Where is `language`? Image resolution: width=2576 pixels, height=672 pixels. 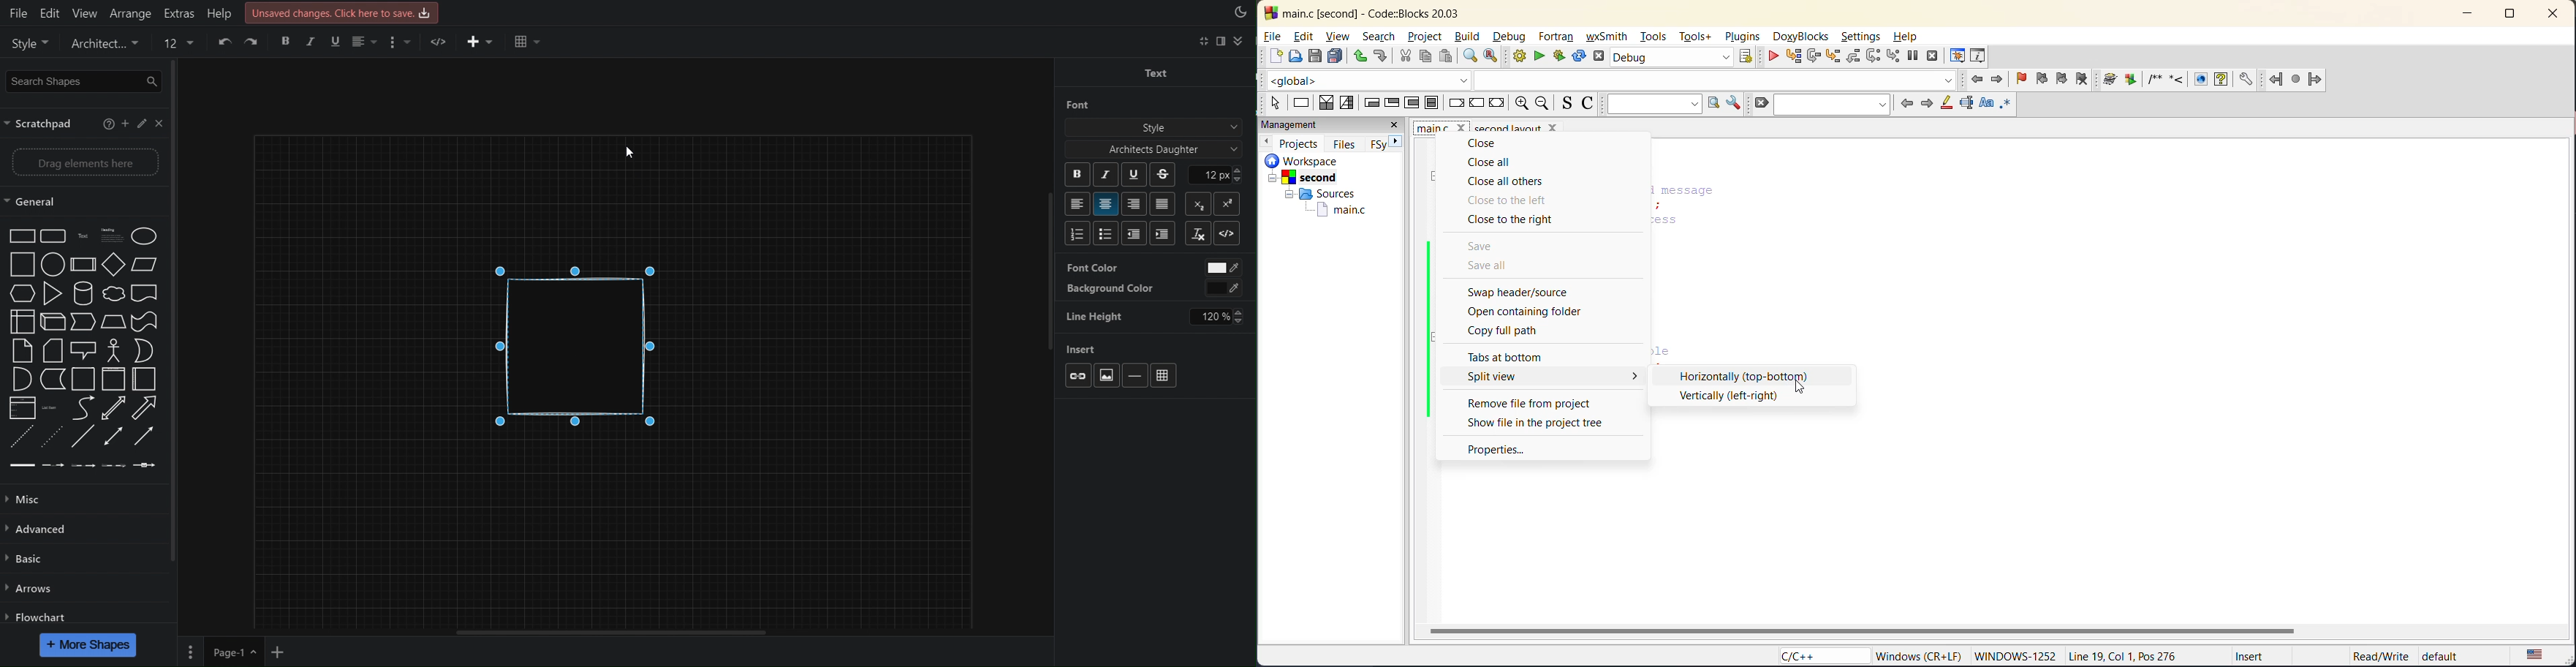 language is located at coordinates (1812, 655).